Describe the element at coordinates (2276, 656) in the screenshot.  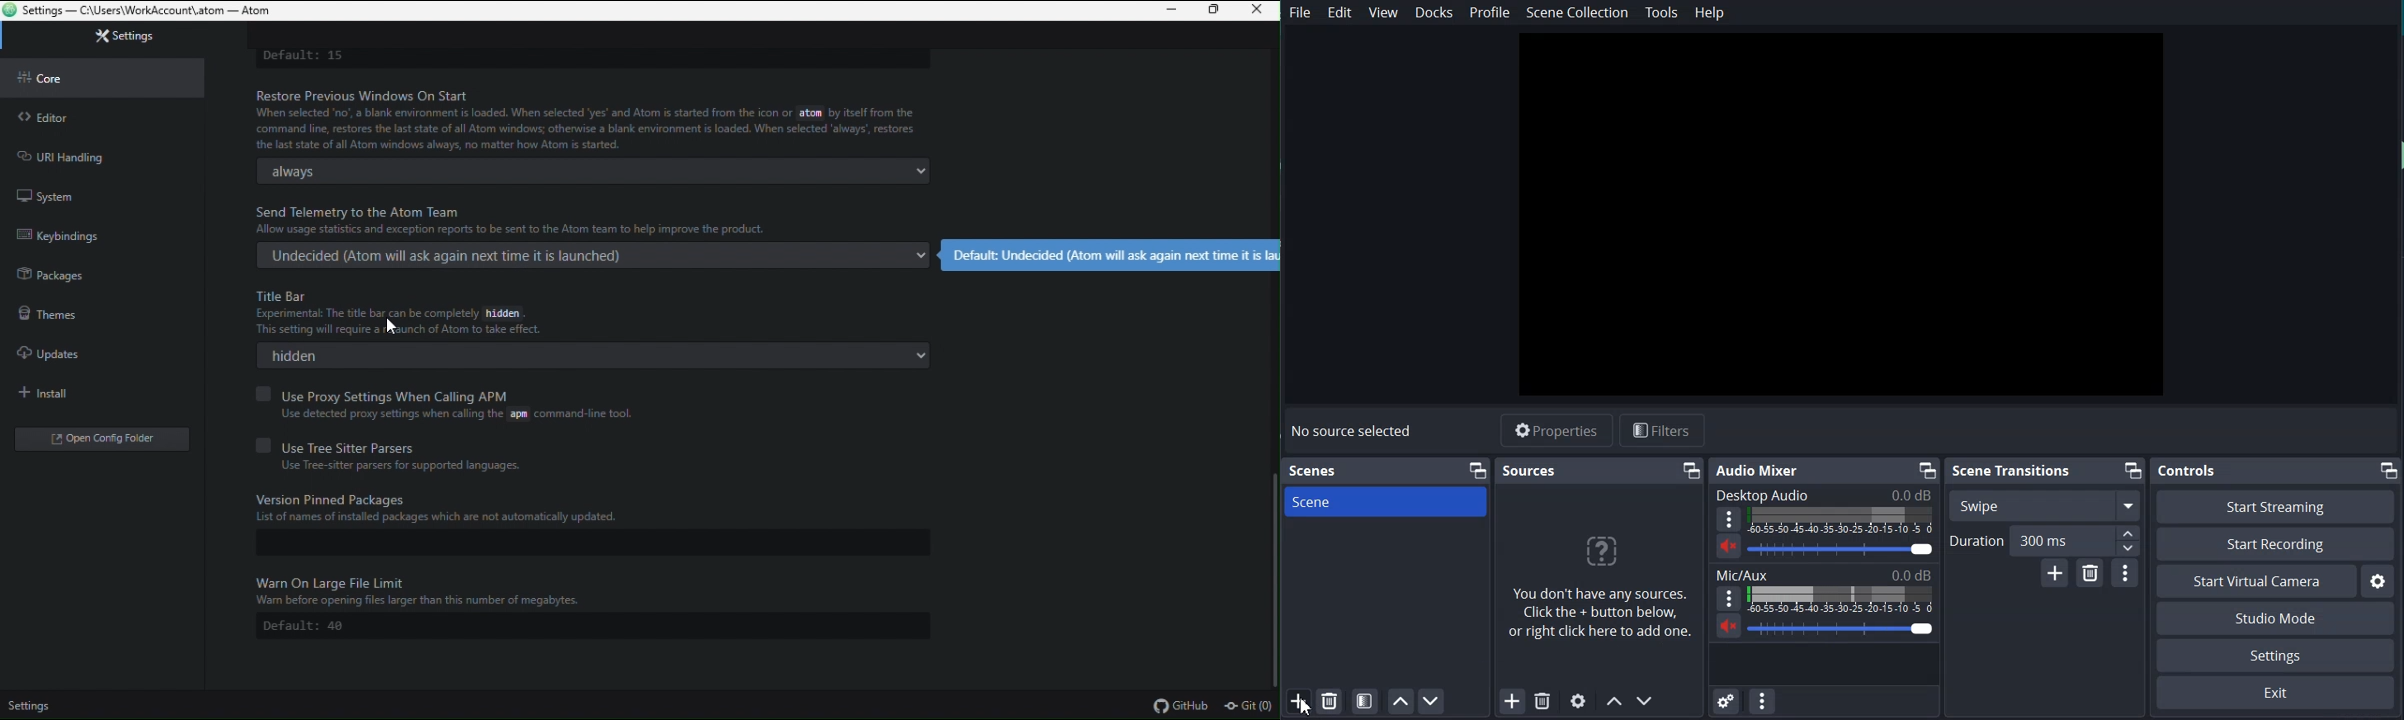
I see `Settings` at that location.